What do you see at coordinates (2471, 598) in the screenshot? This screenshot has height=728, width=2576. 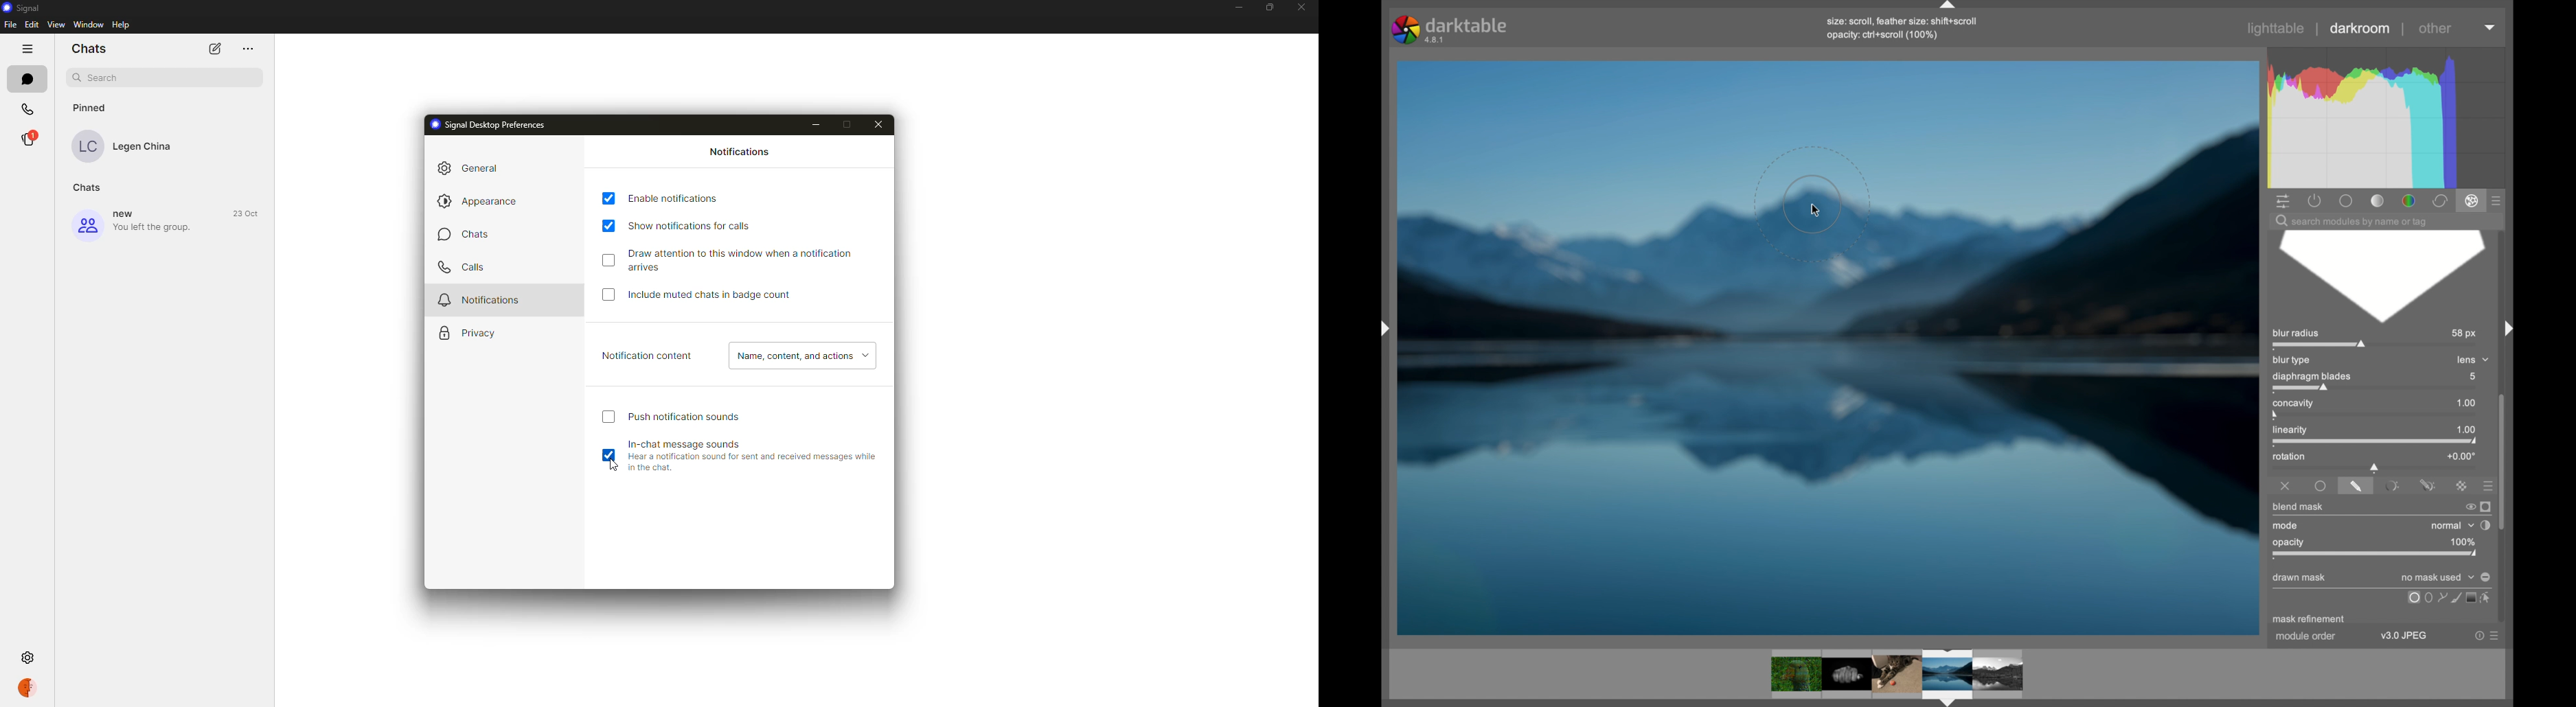 I see `screen` at bounding box center [2471, 598].